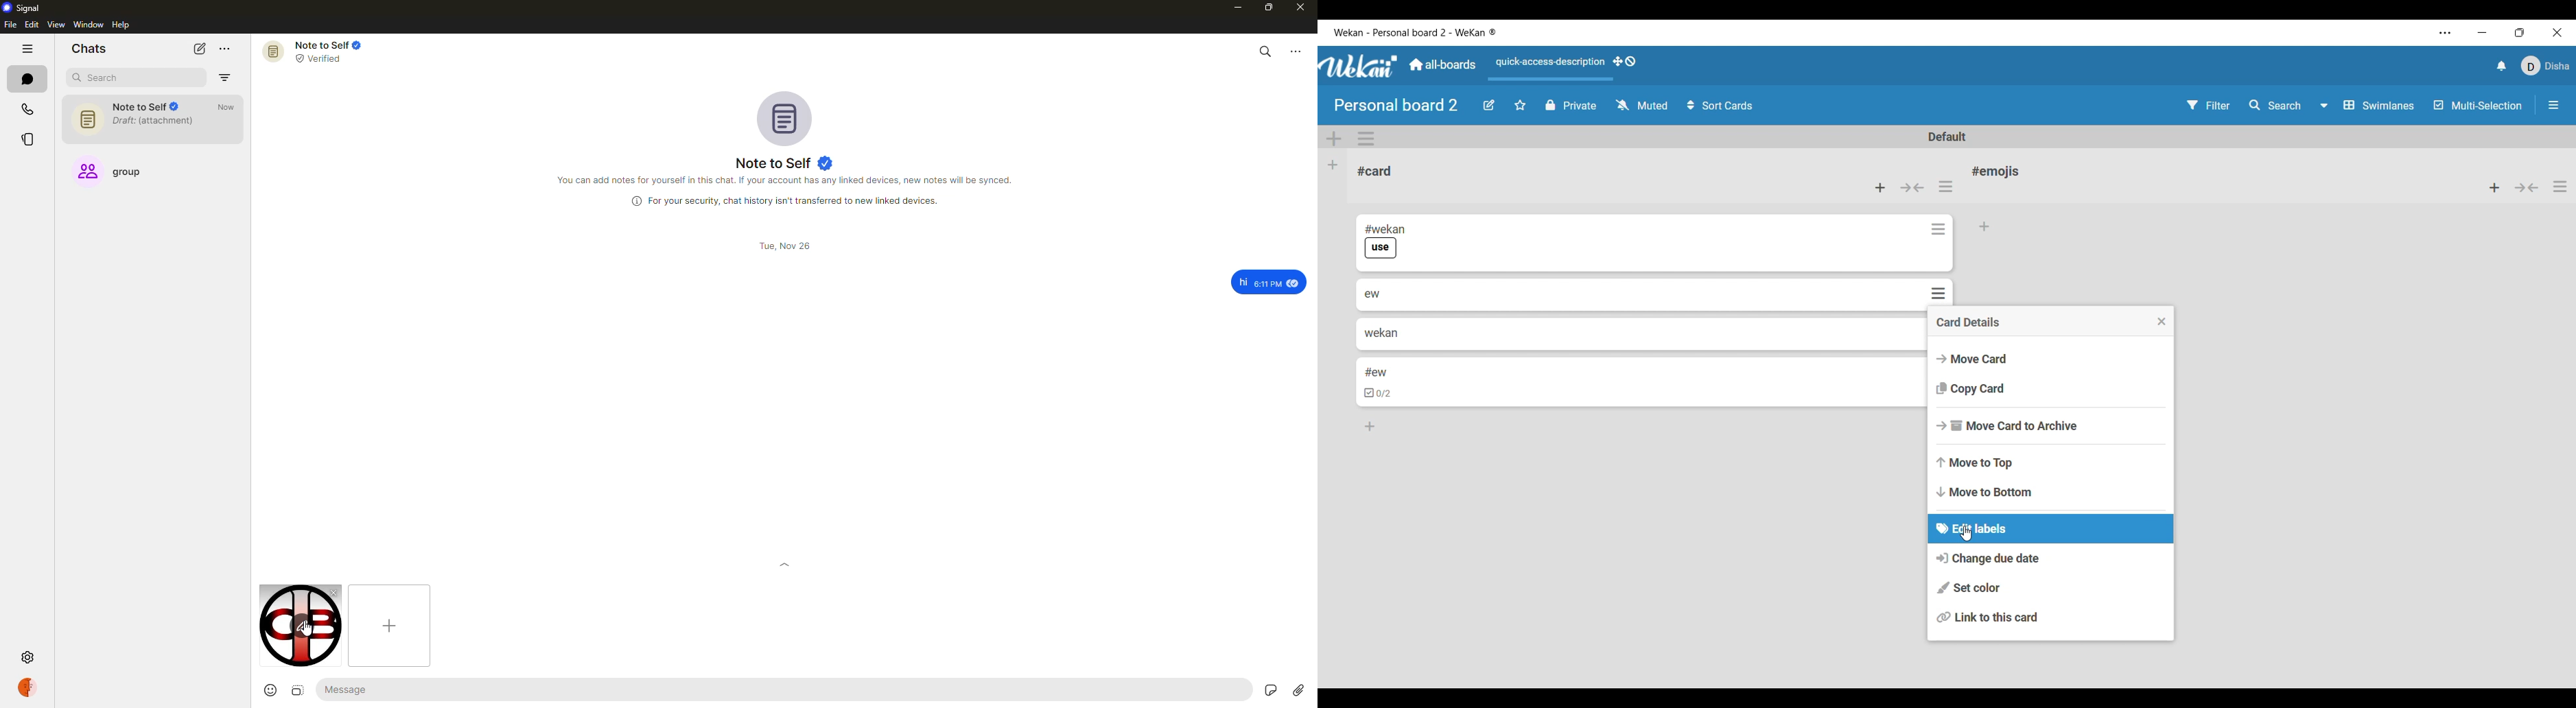 The width and height of the screenshot is (2576, 728). Describe the element at coordinates (1369, 425) in the screenshot. I see `Add card to bottom of list` at that location.